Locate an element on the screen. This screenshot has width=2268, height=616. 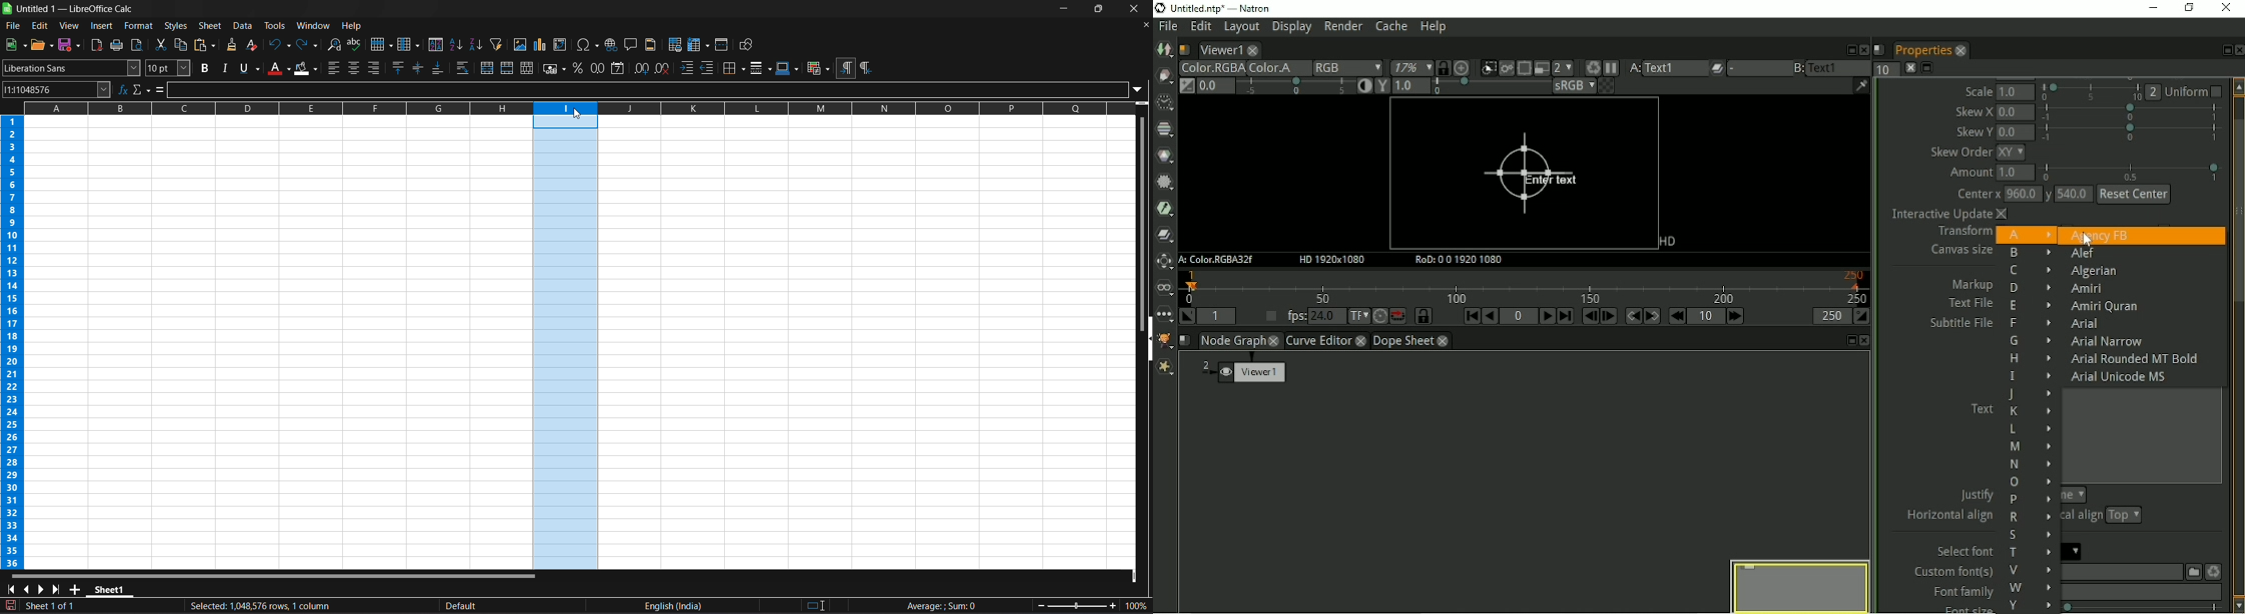
add new sheet is located at coordinates (75, 589).